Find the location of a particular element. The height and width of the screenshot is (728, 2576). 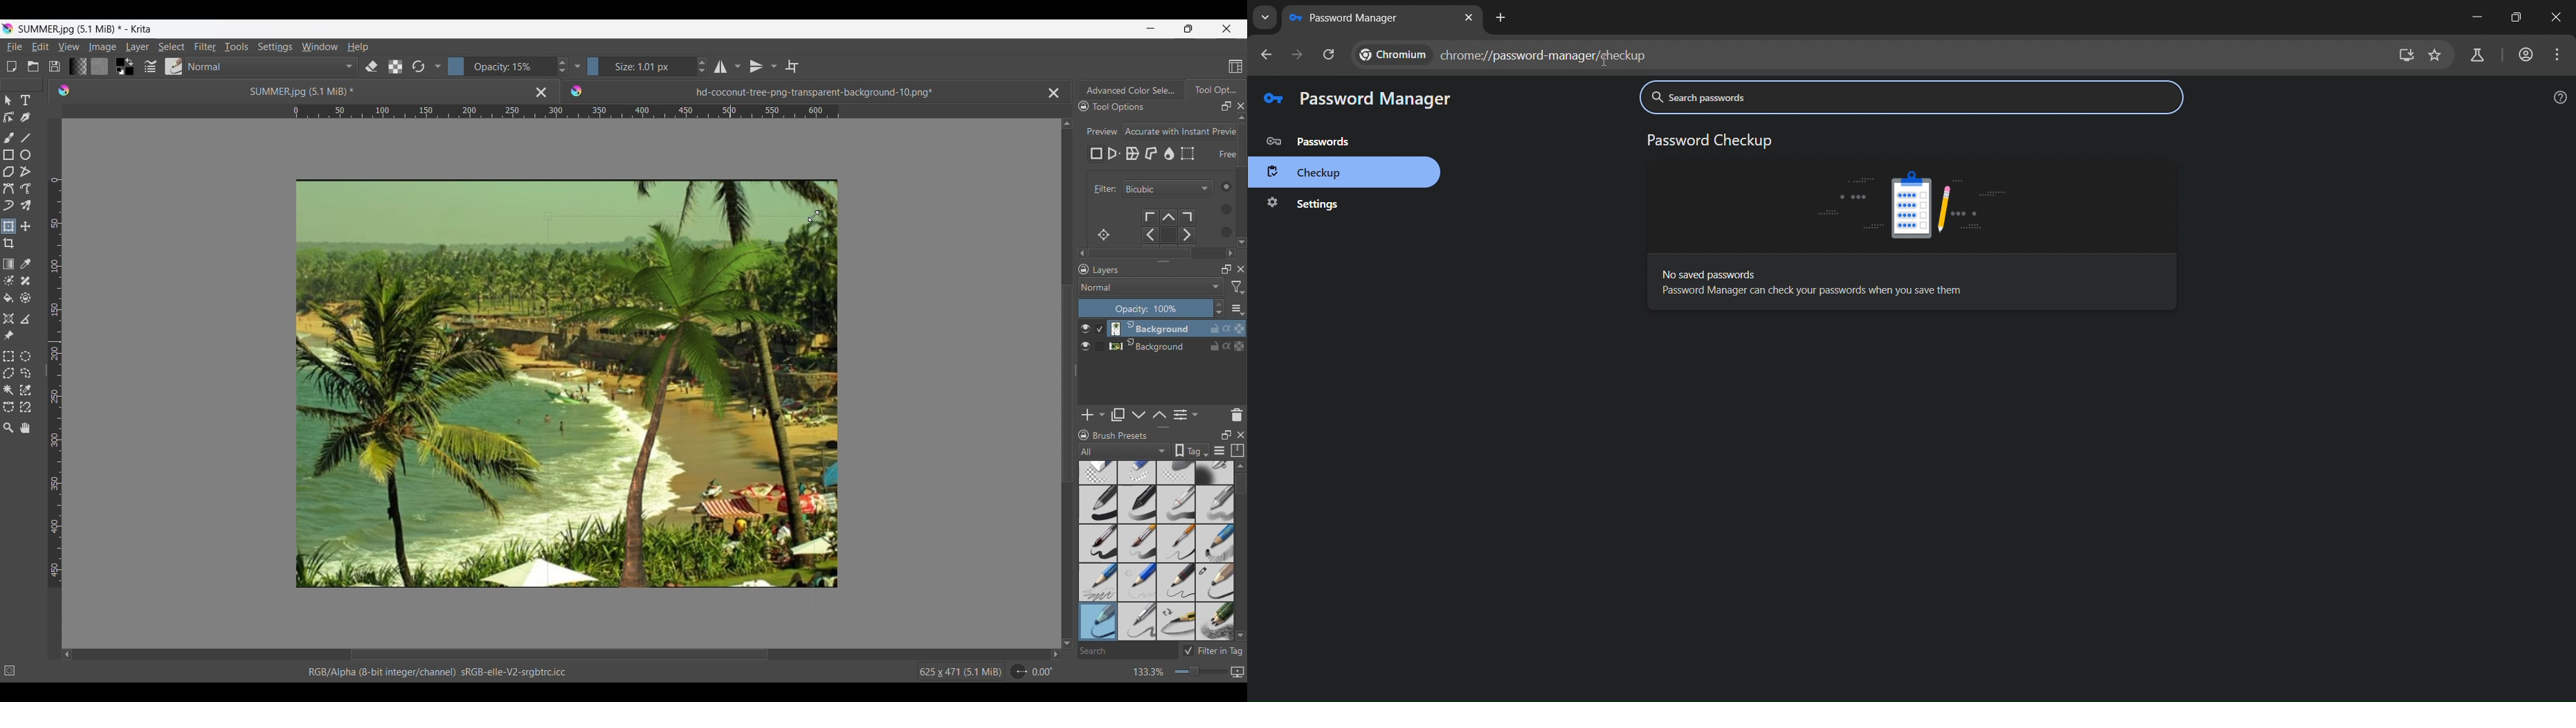

Minimize is located at coordinates (1151, 28).